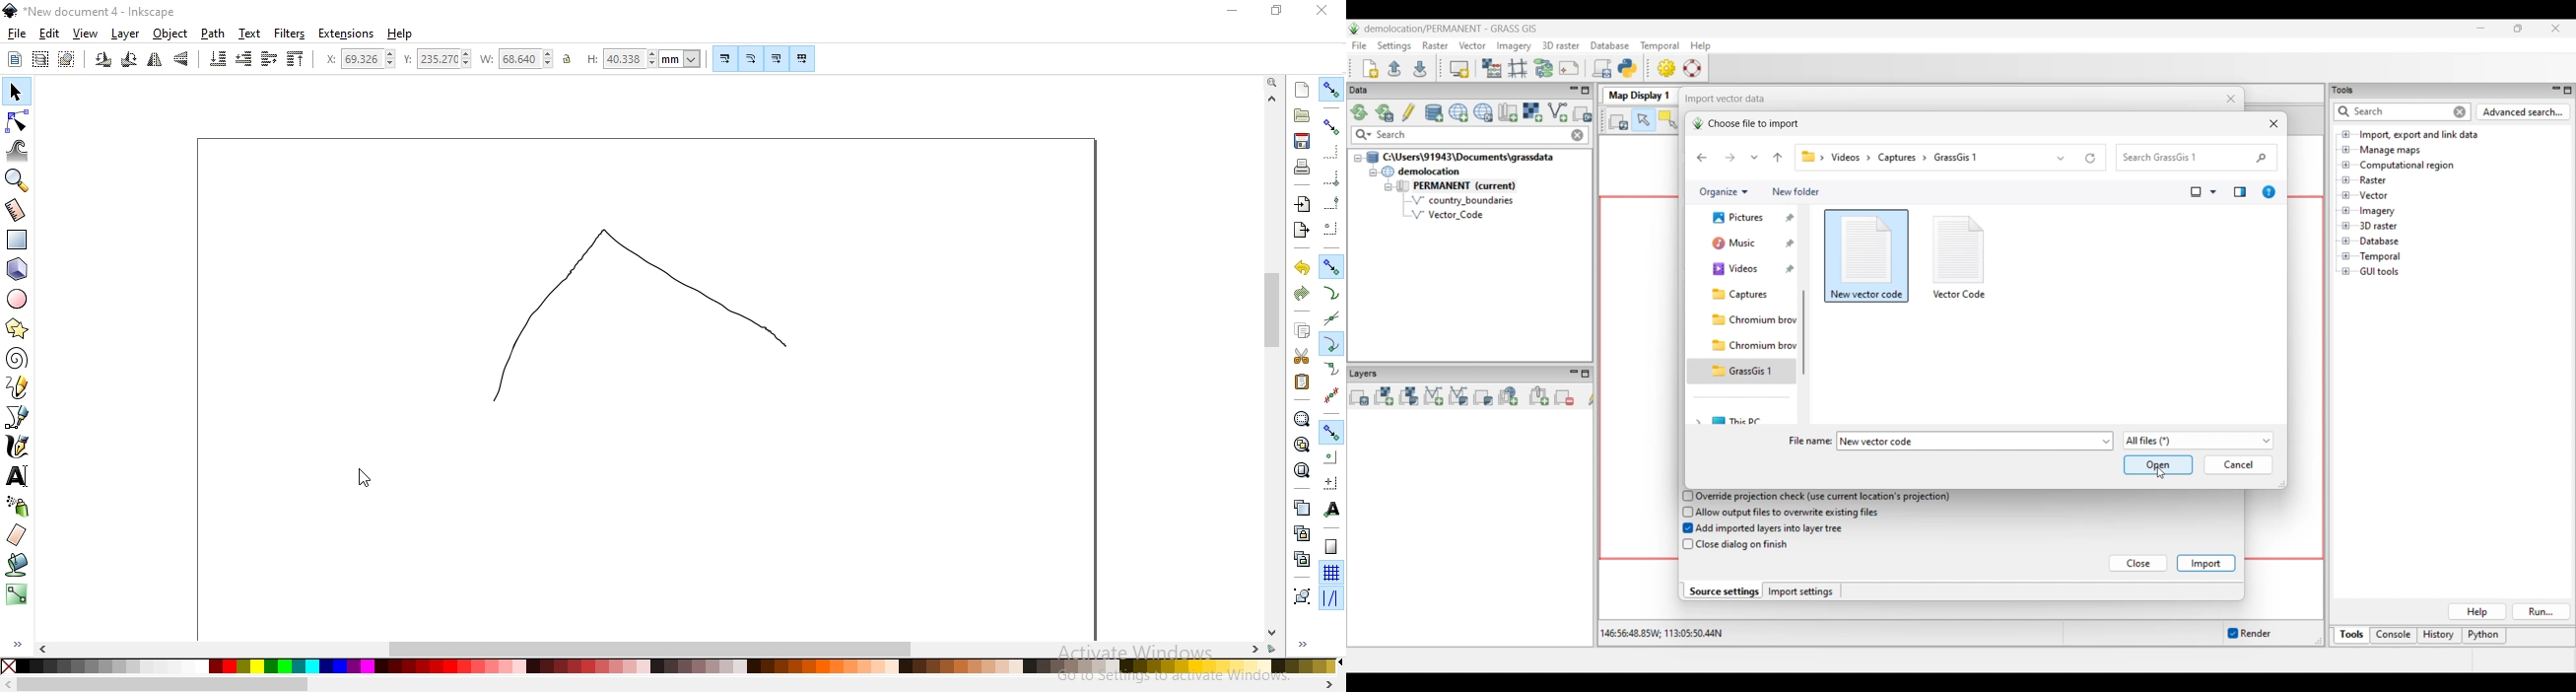 This screenshot has width=2576, height=700. Describe the element at coordinates (1331, 546) in the screenshot. I see `` at that location.